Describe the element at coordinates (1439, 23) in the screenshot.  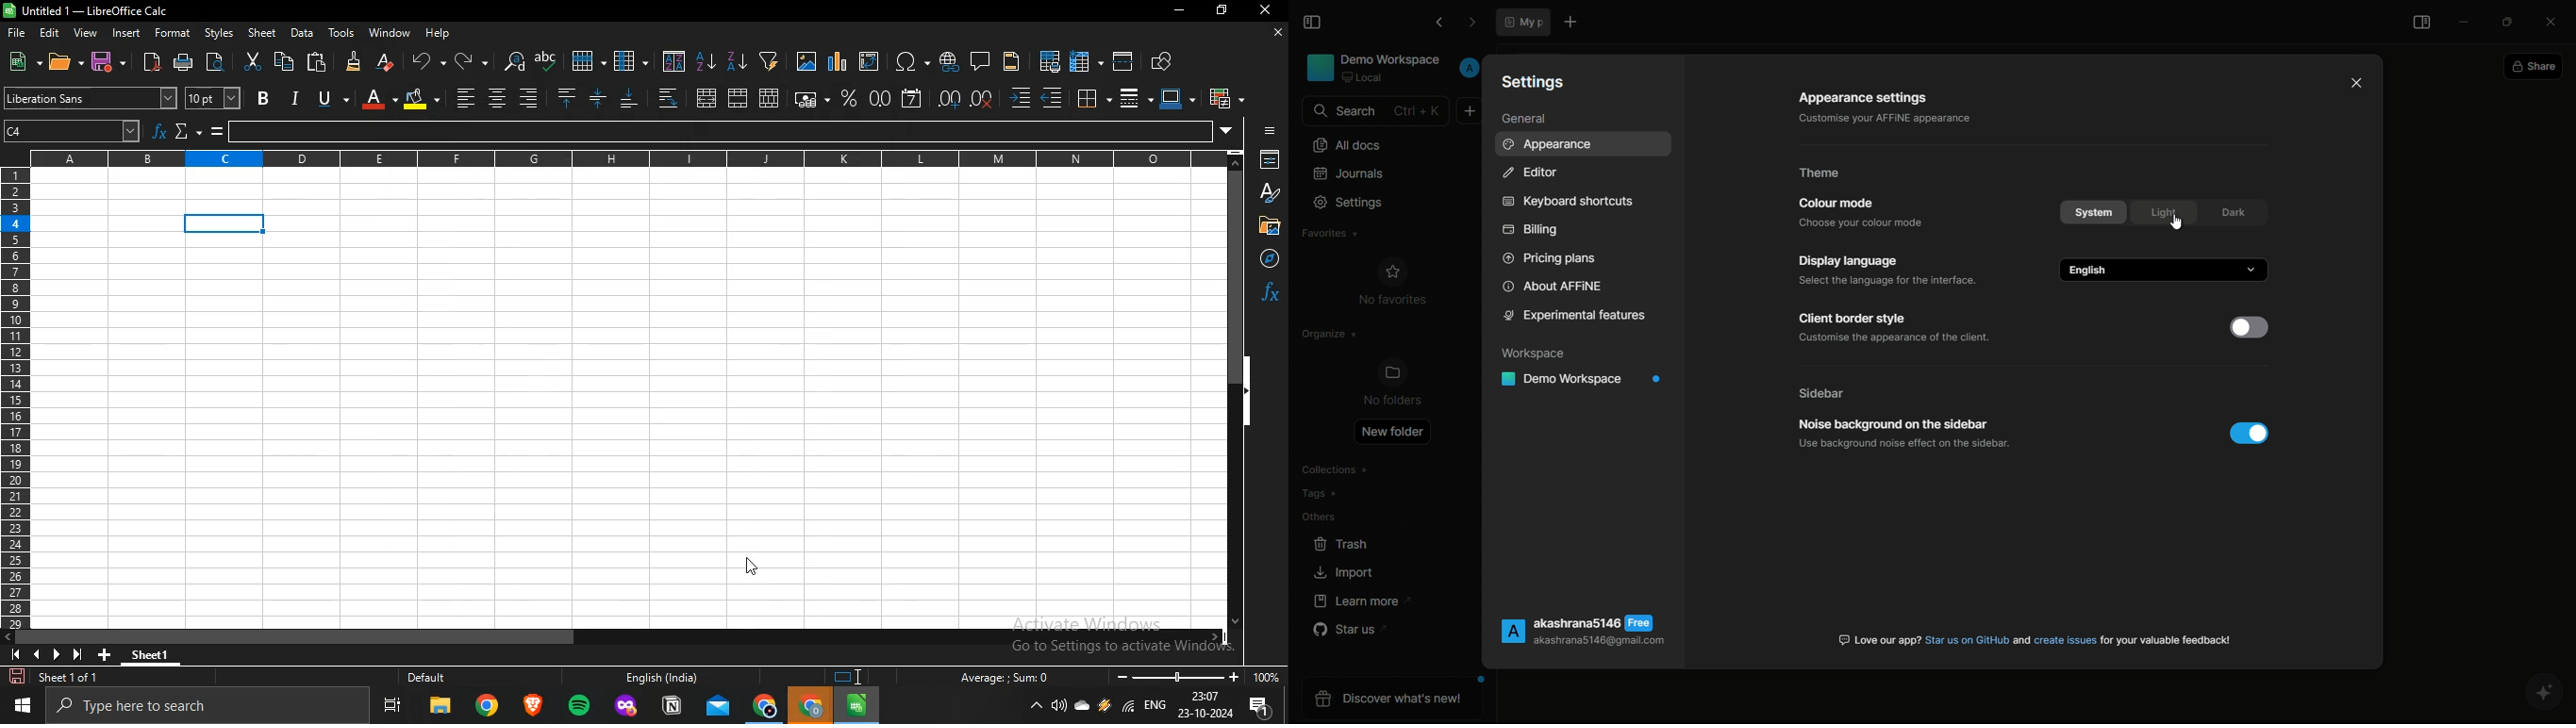
I see `back` at that location.